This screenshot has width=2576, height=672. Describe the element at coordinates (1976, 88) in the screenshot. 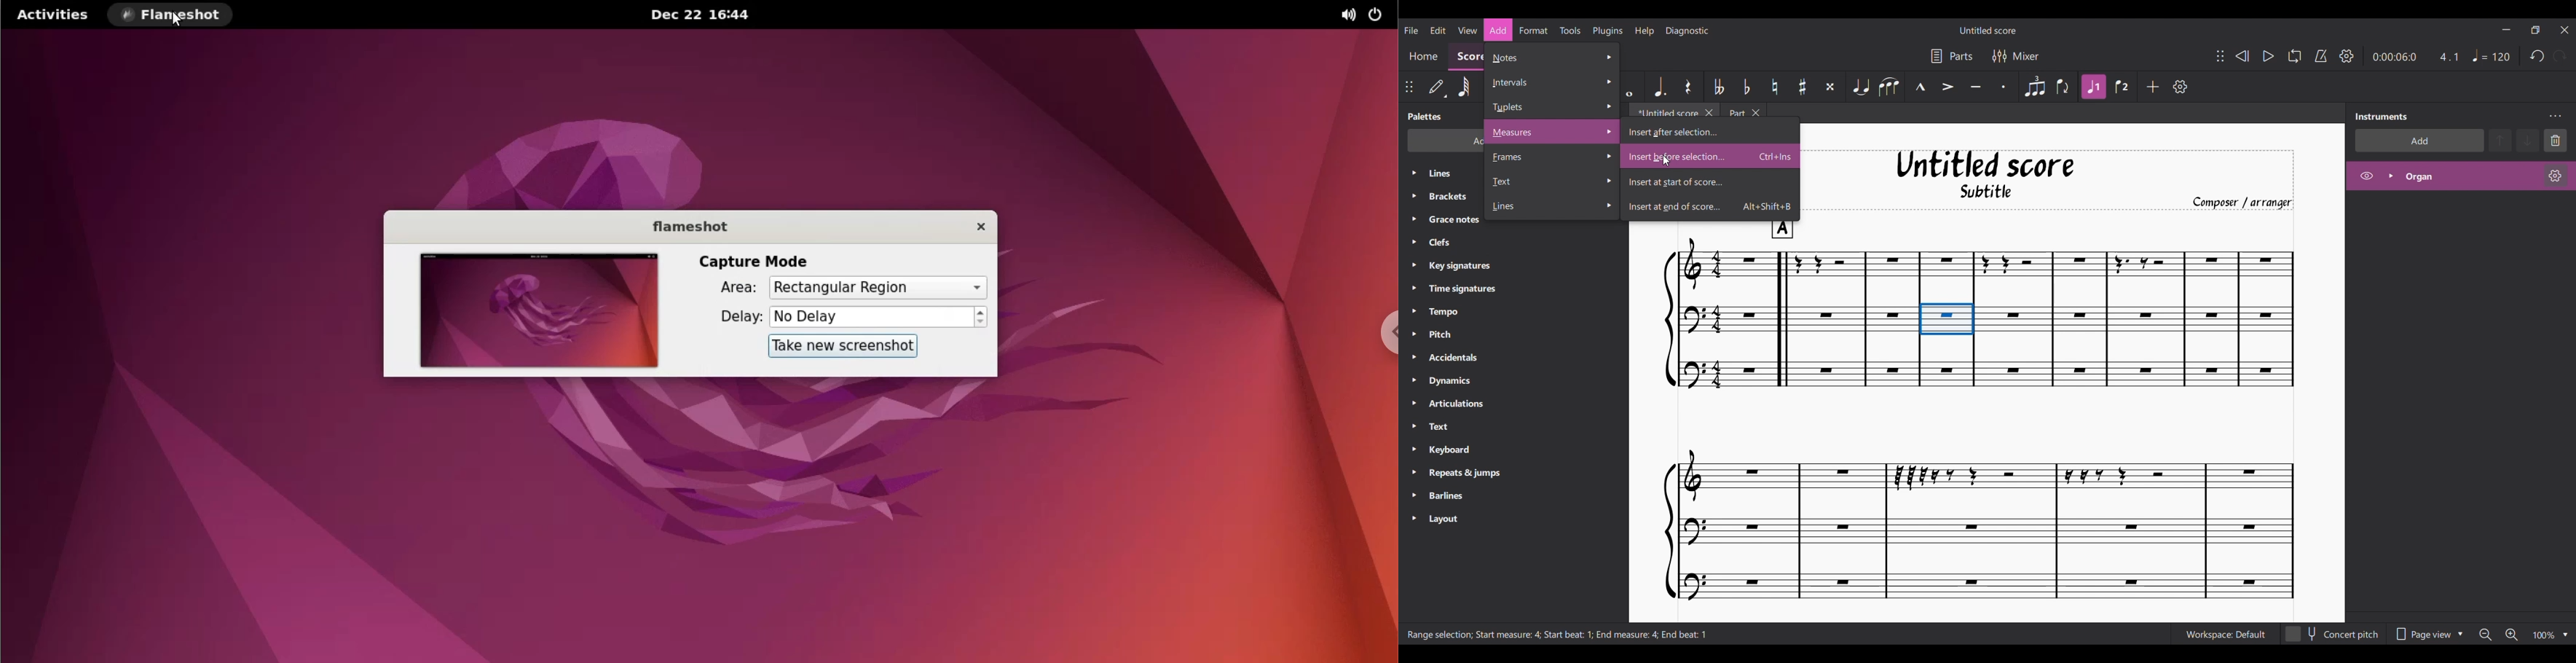

I see `Tenuto` at that location.